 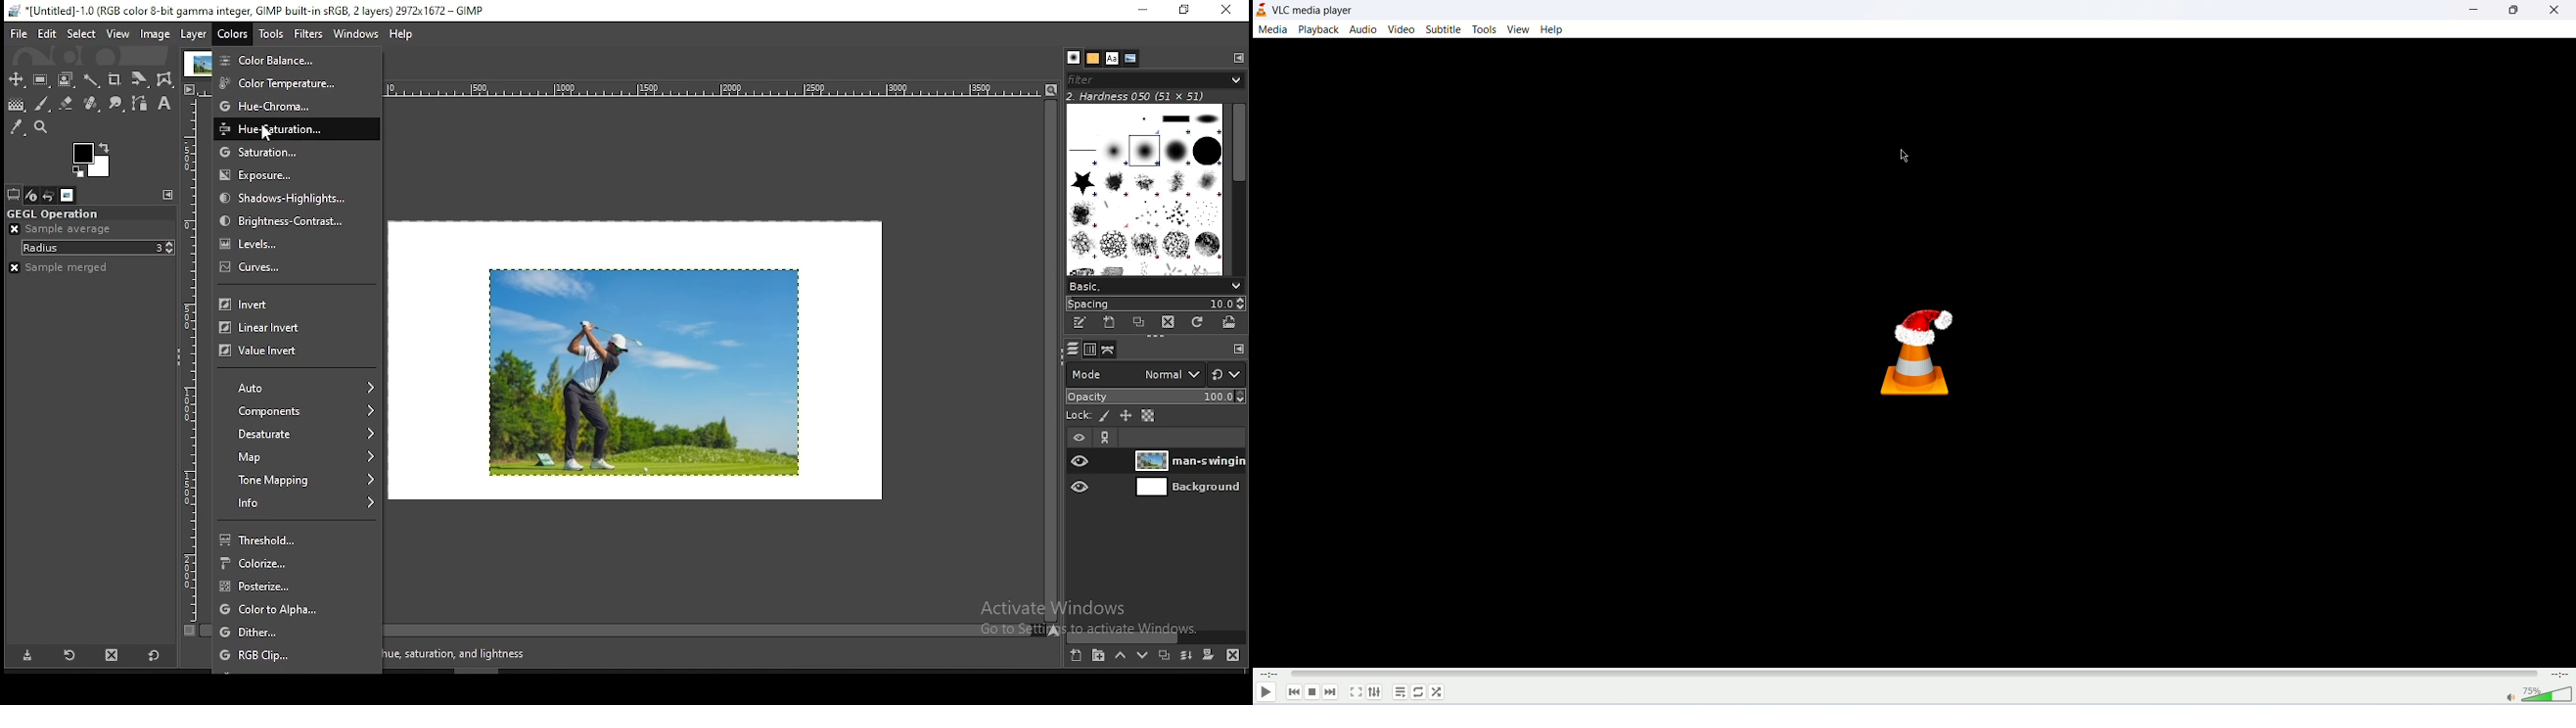 I want to click on next, so click(x=1332, y=695).